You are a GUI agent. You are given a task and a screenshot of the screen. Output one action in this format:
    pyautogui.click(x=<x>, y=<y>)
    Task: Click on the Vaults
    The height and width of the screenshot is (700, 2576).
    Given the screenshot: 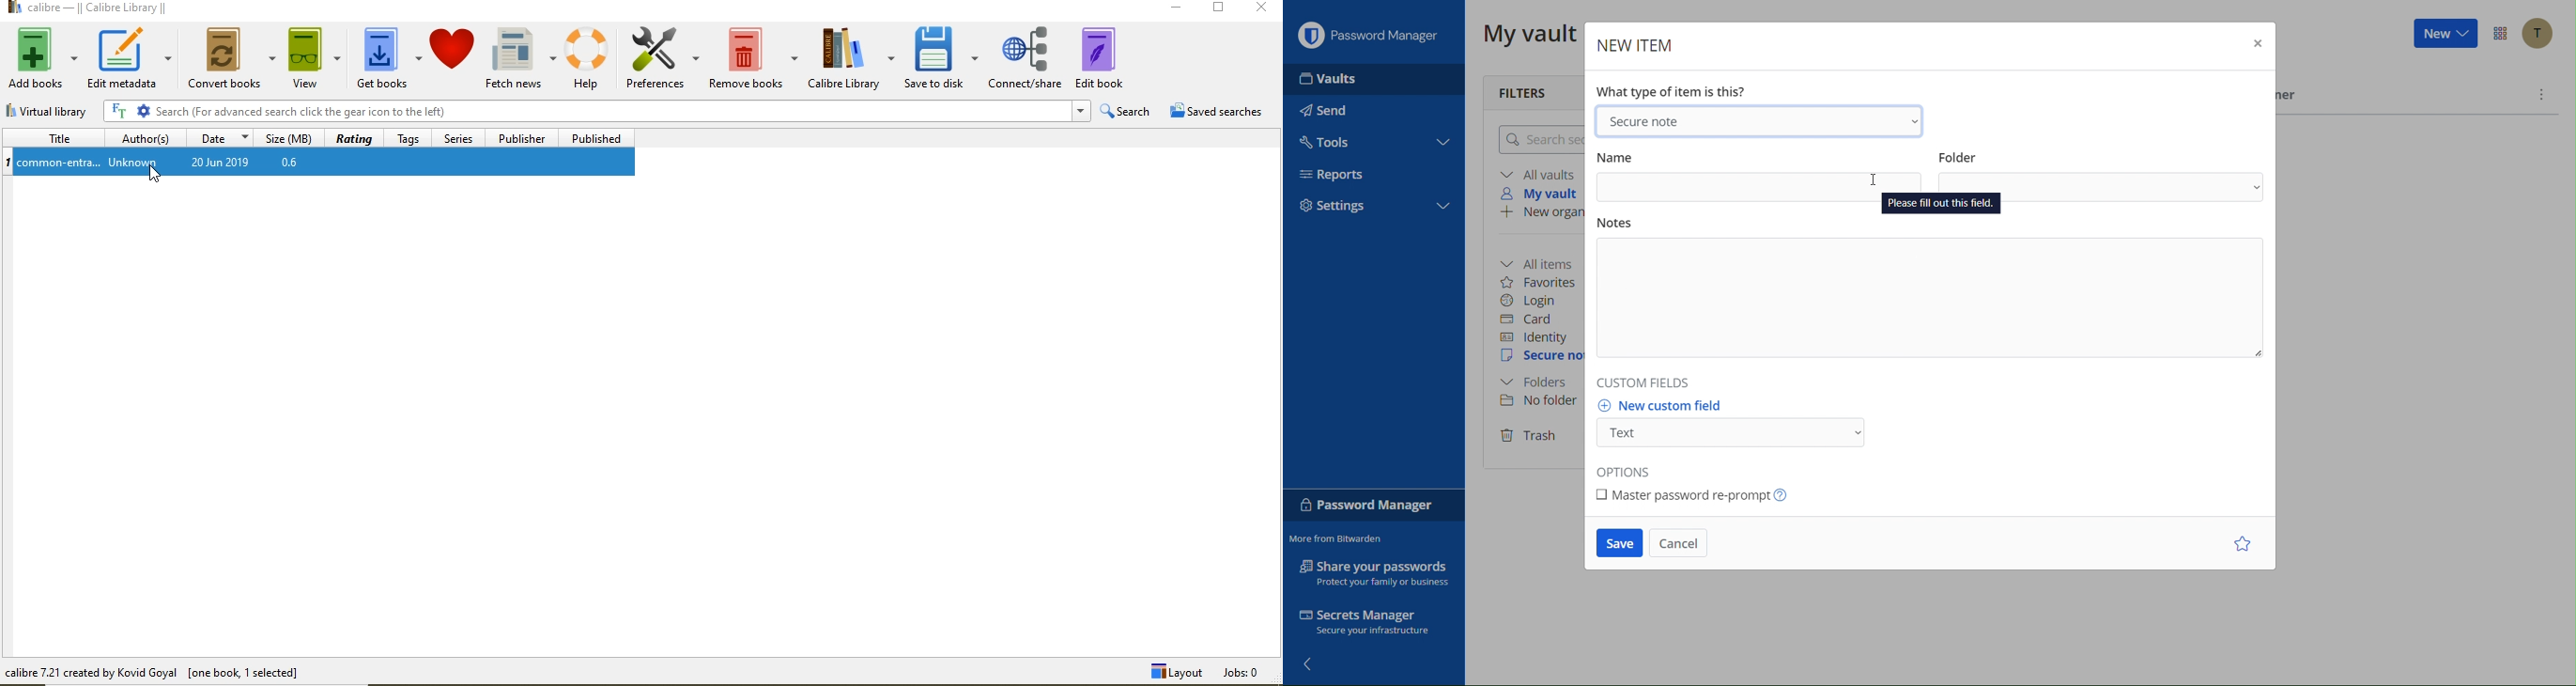 What is the action you would take?
    pyautogui.click(x=1330, y=78)
    